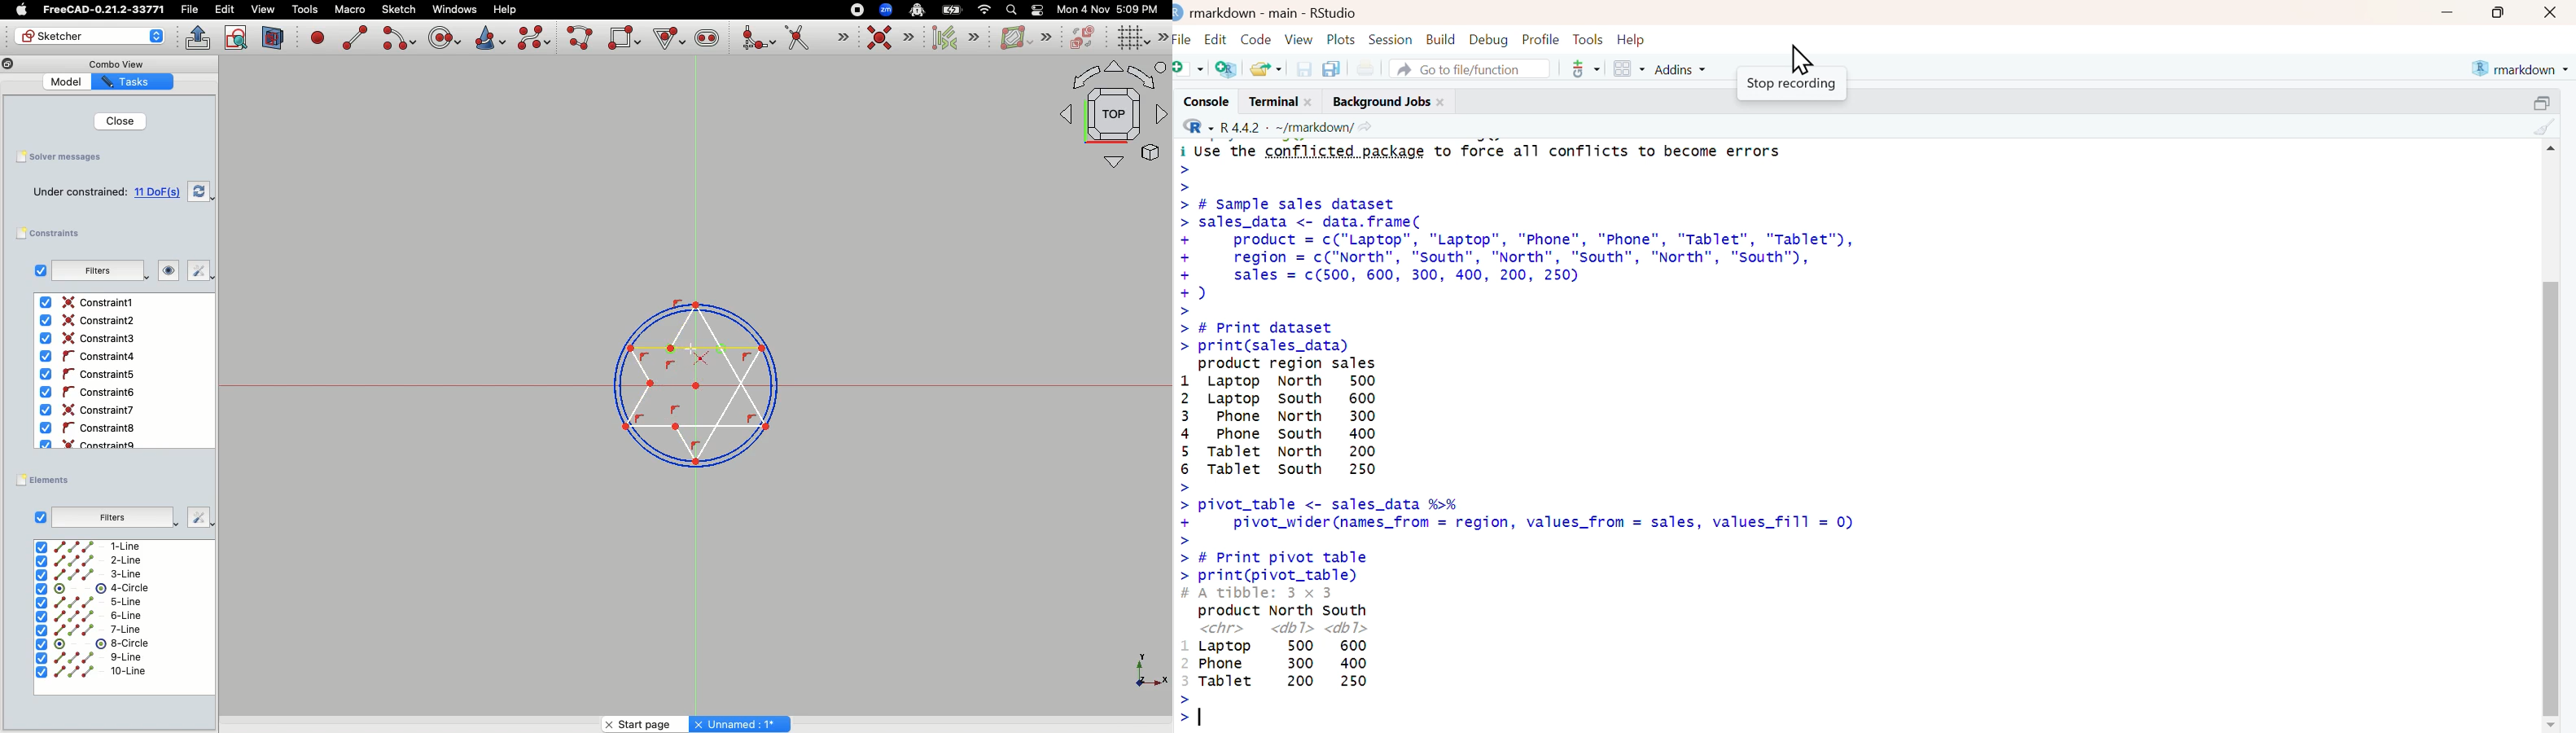 This screenshot has height=756, width=2576. Describe the element at coordinates (1442, 36) in the screenshot. I see `Build` at that location.